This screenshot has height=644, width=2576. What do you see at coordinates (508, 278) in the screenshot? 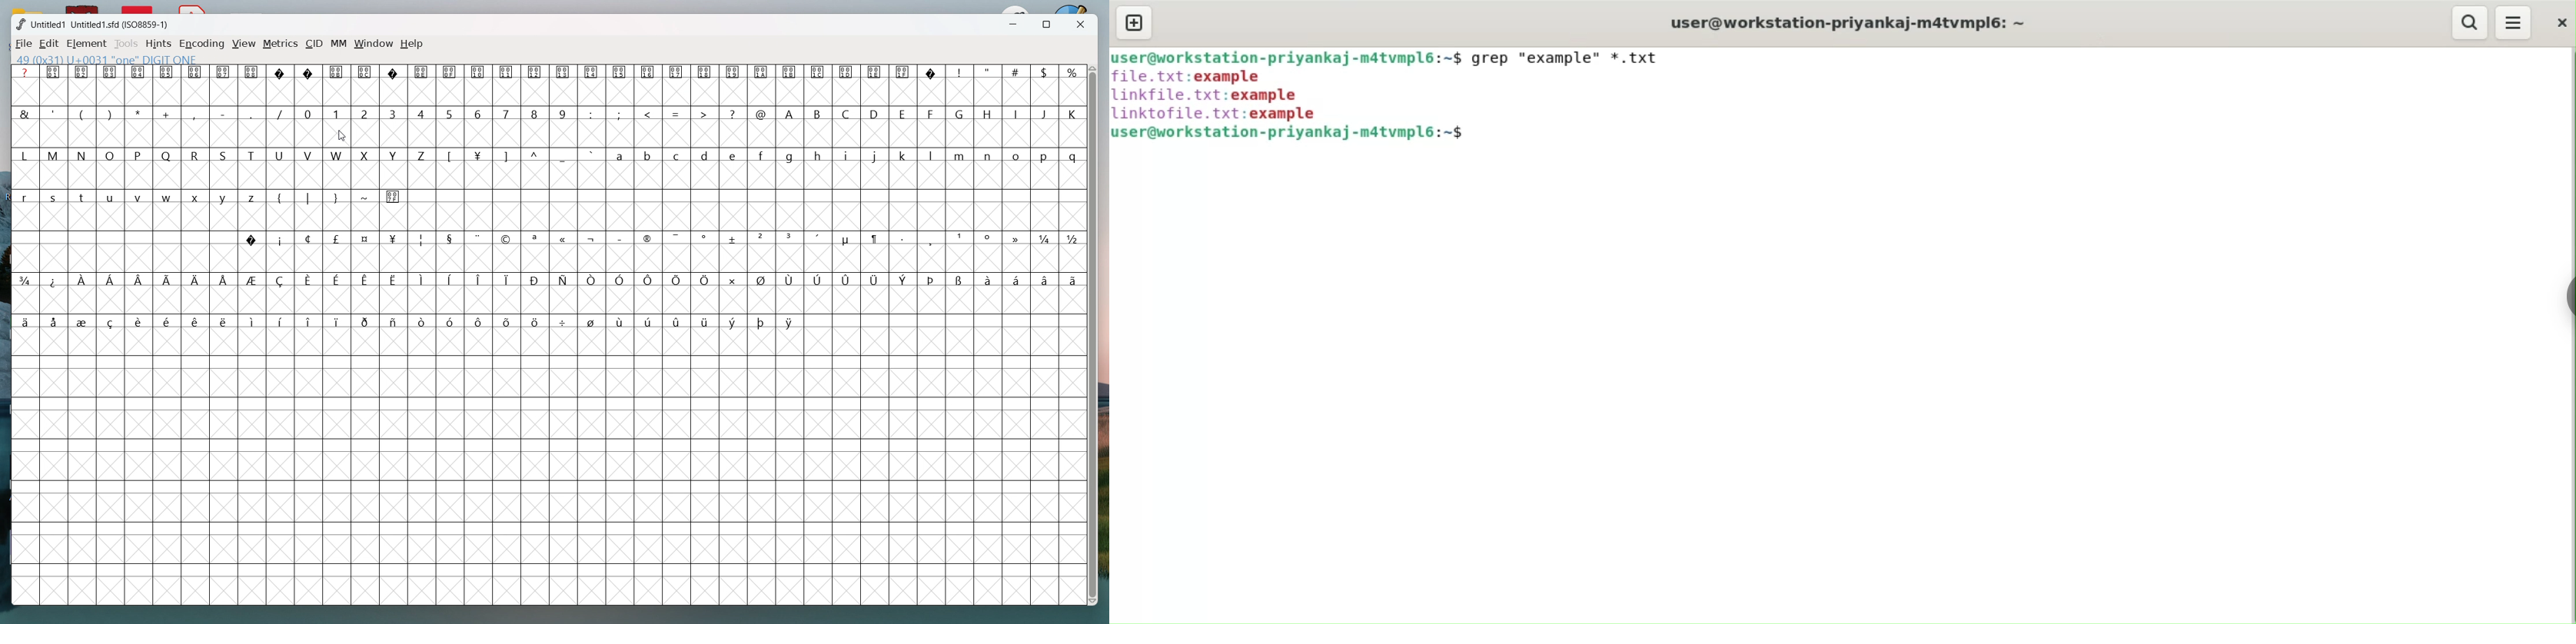
I see `symbol` at bounding box center [508, 278].